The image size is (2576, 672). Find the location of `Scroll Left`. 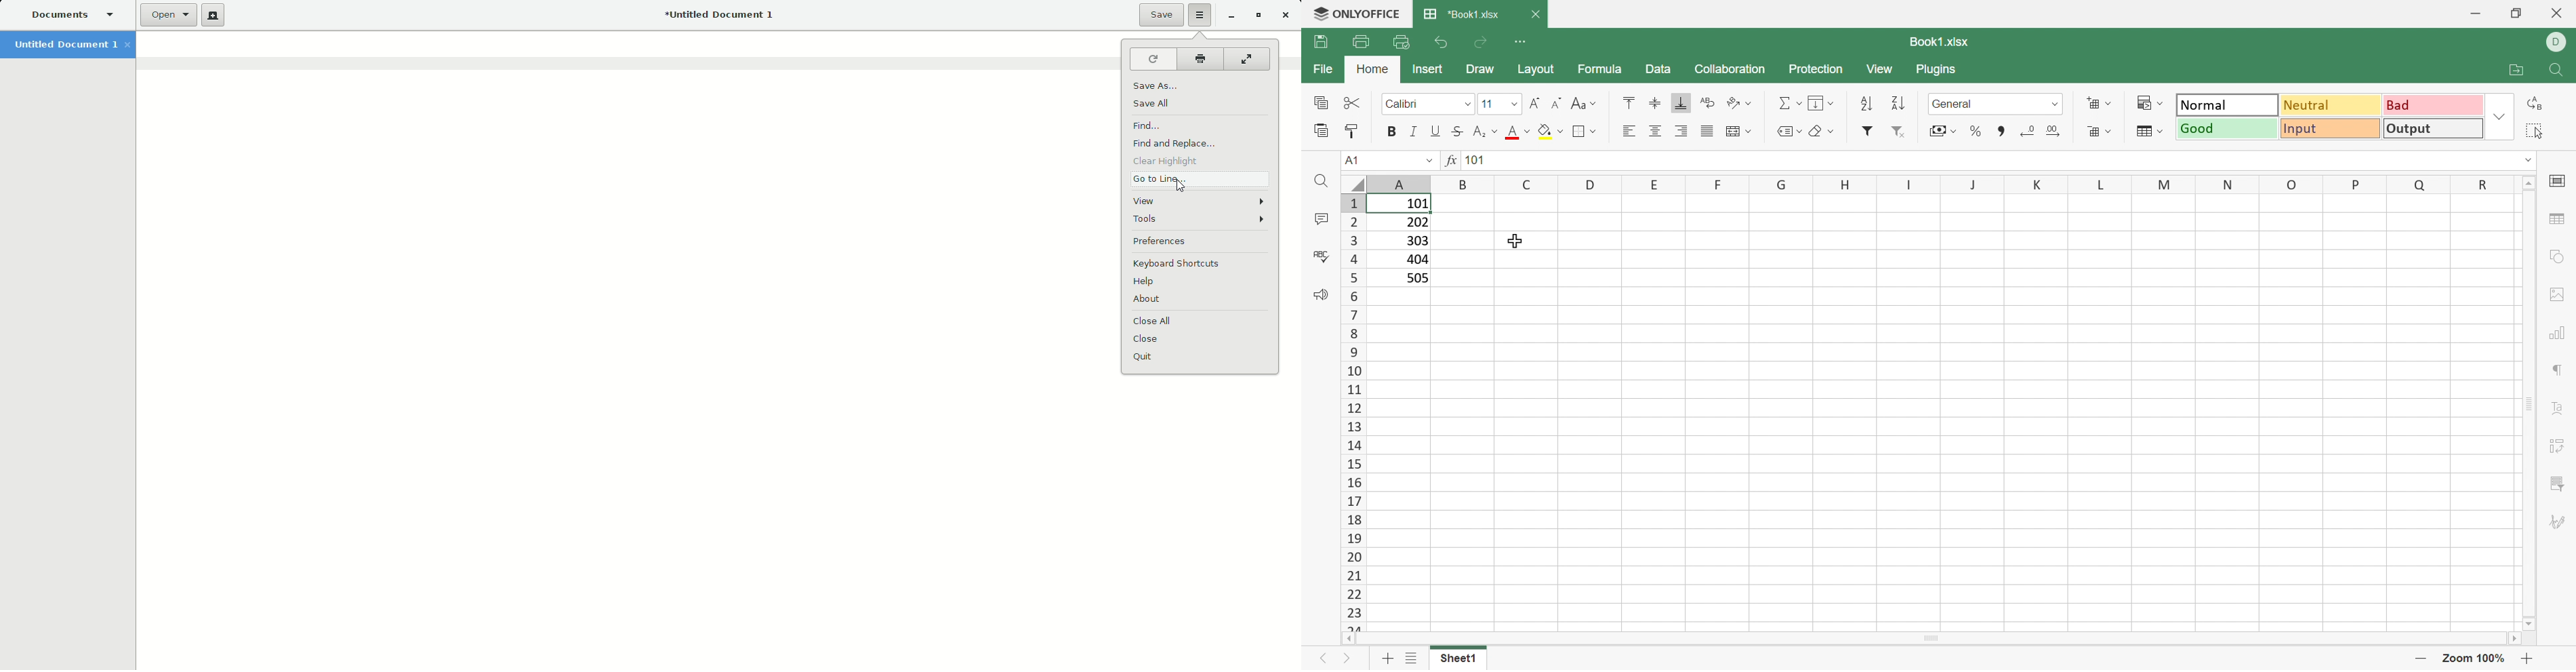

Scroll Left is located at coordinates (1354, 641).